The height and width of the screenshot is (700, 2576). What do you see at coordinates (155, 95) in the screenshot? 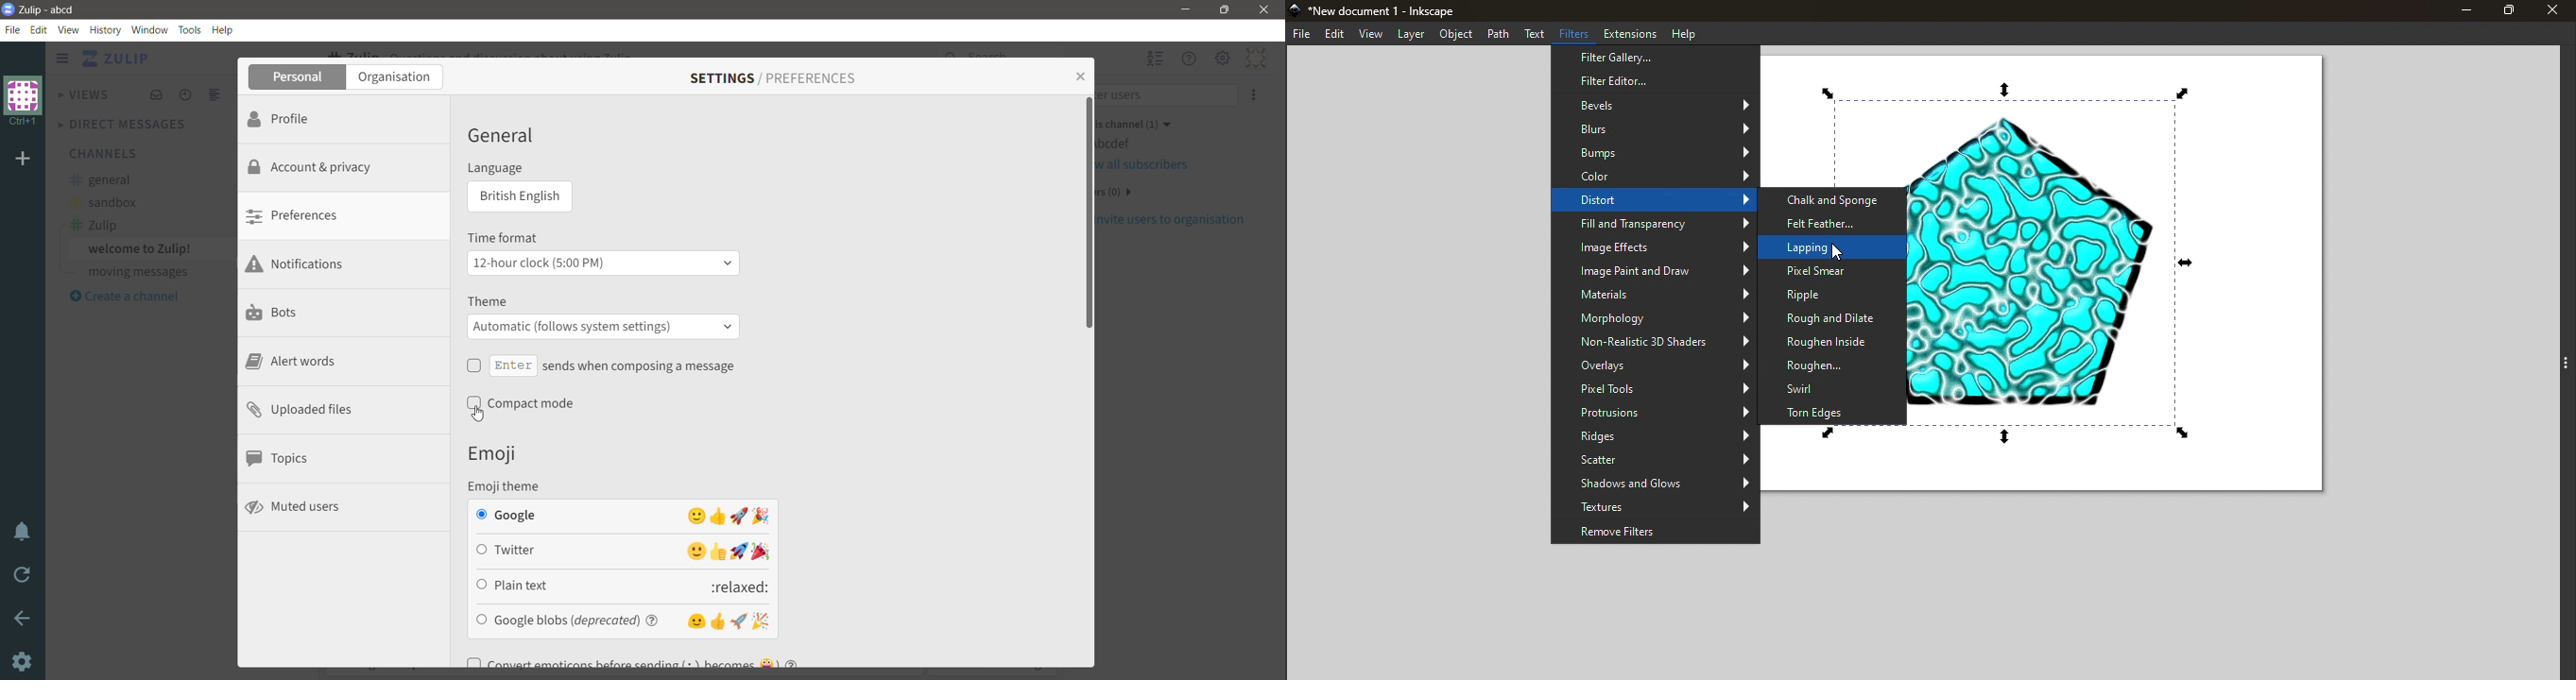
I see `Inbox` at bounding box center [155, 95].